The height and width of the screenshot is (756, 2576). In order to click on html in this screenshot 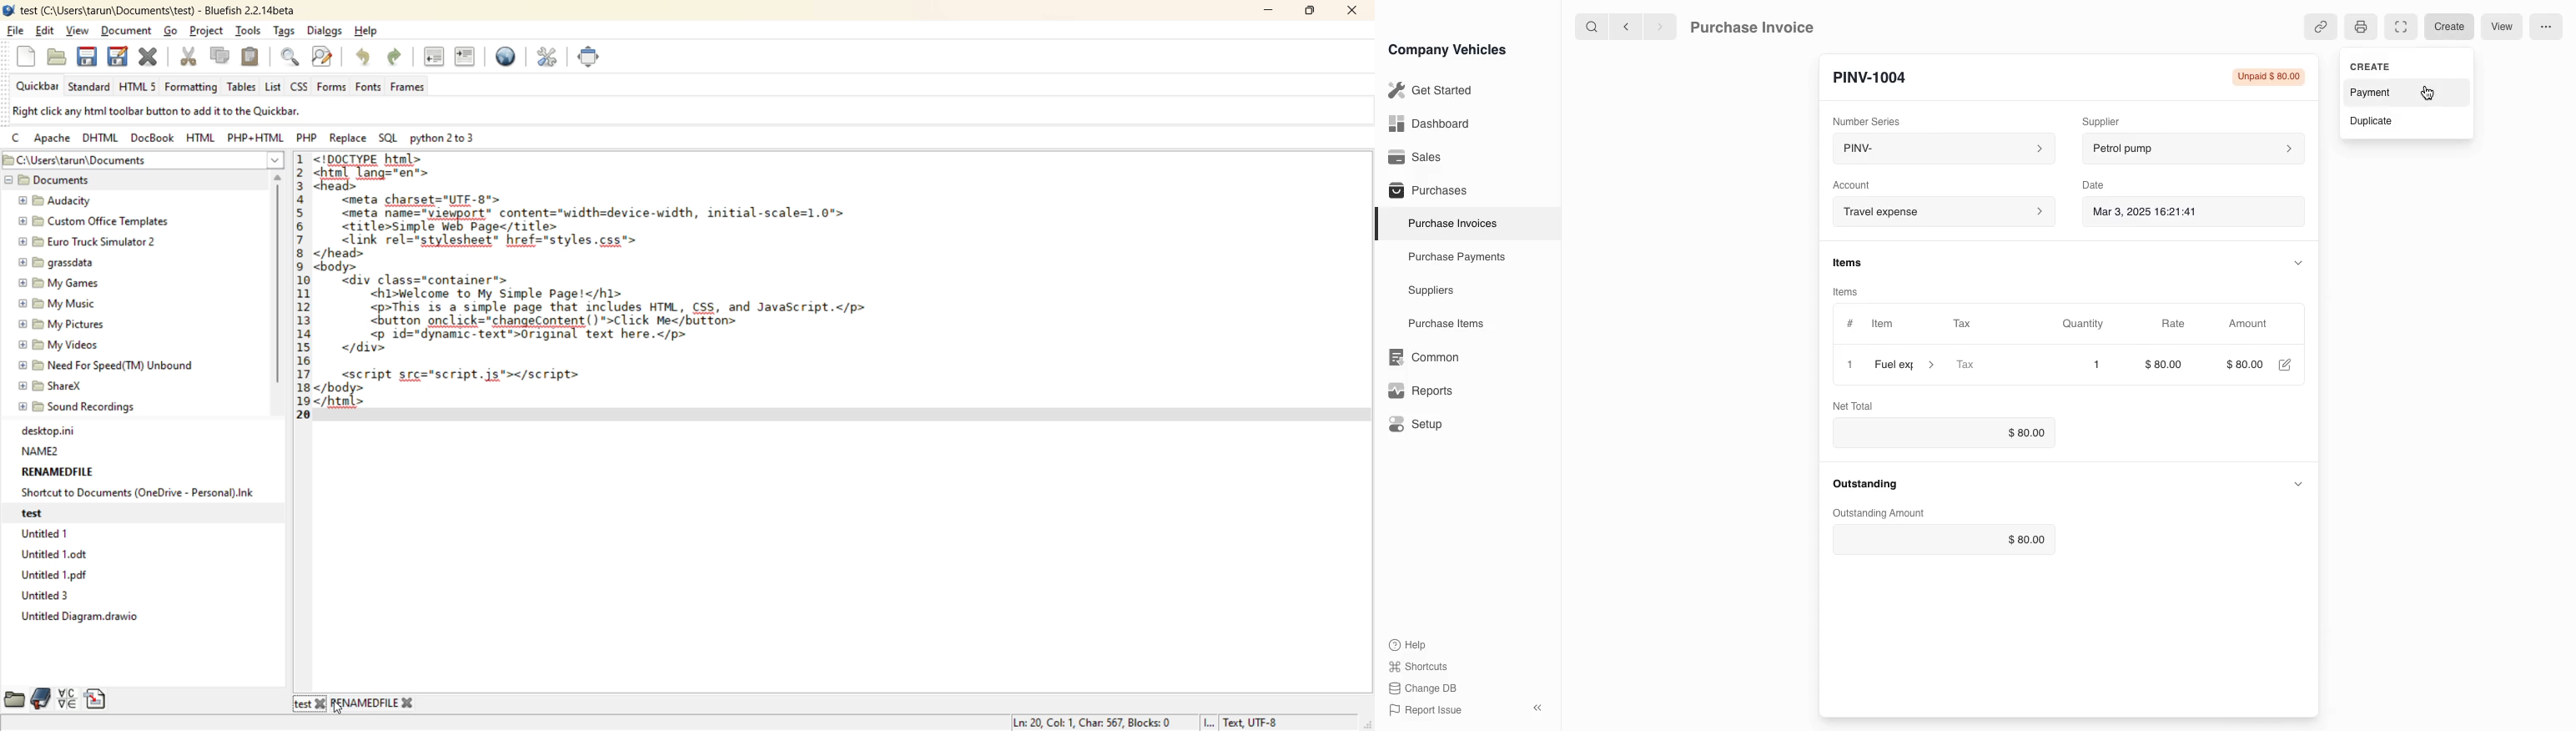, I will do `click(201, 139)`.